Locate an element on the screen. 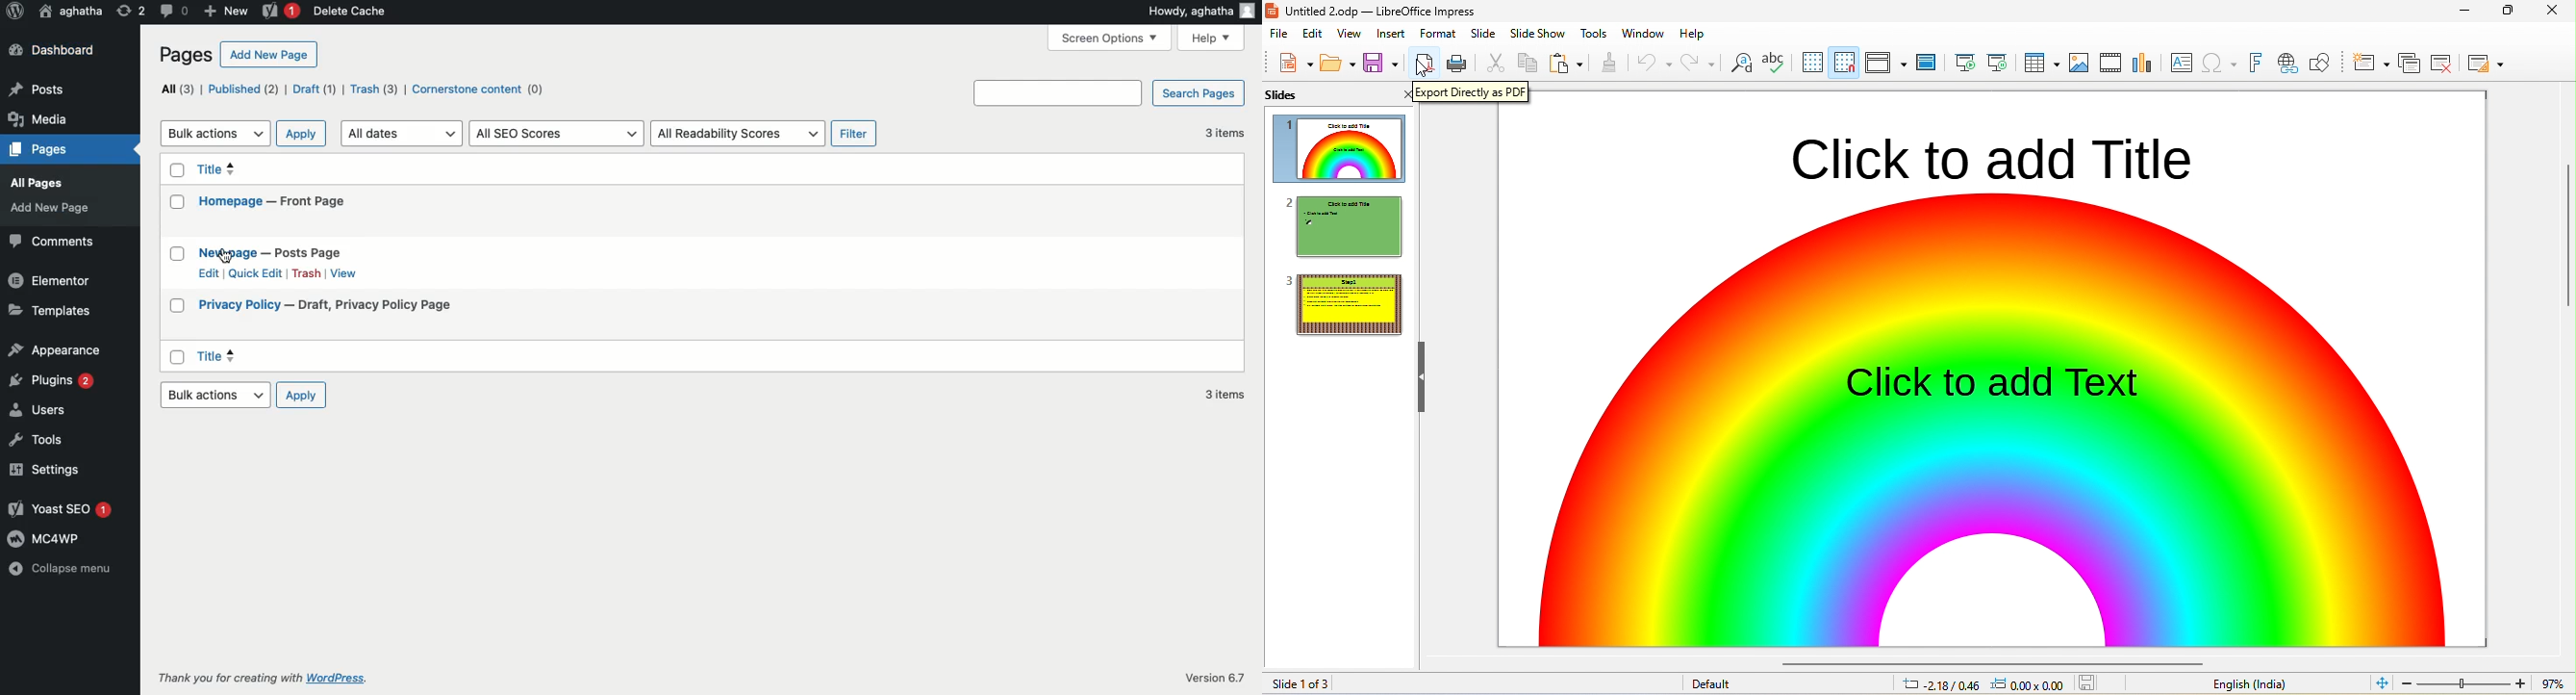  default is located at coordinates (1711, 684).